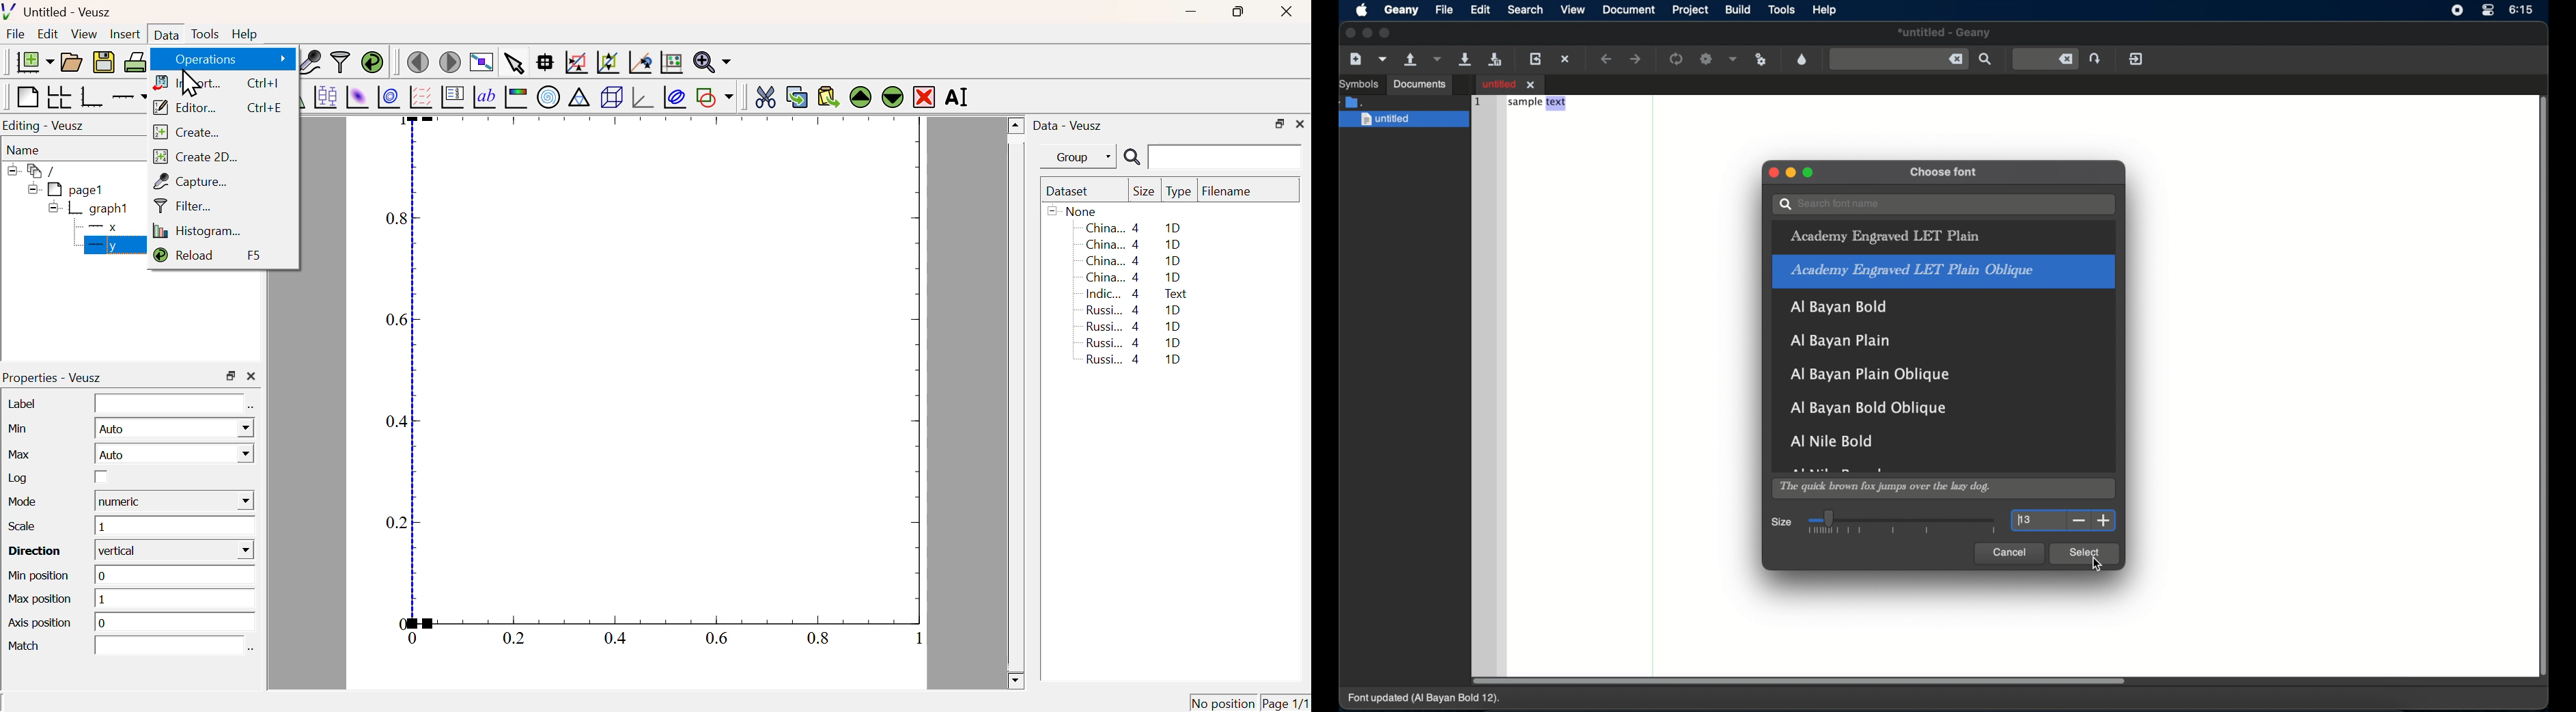  I want to click on Type, so click(1179, 192).